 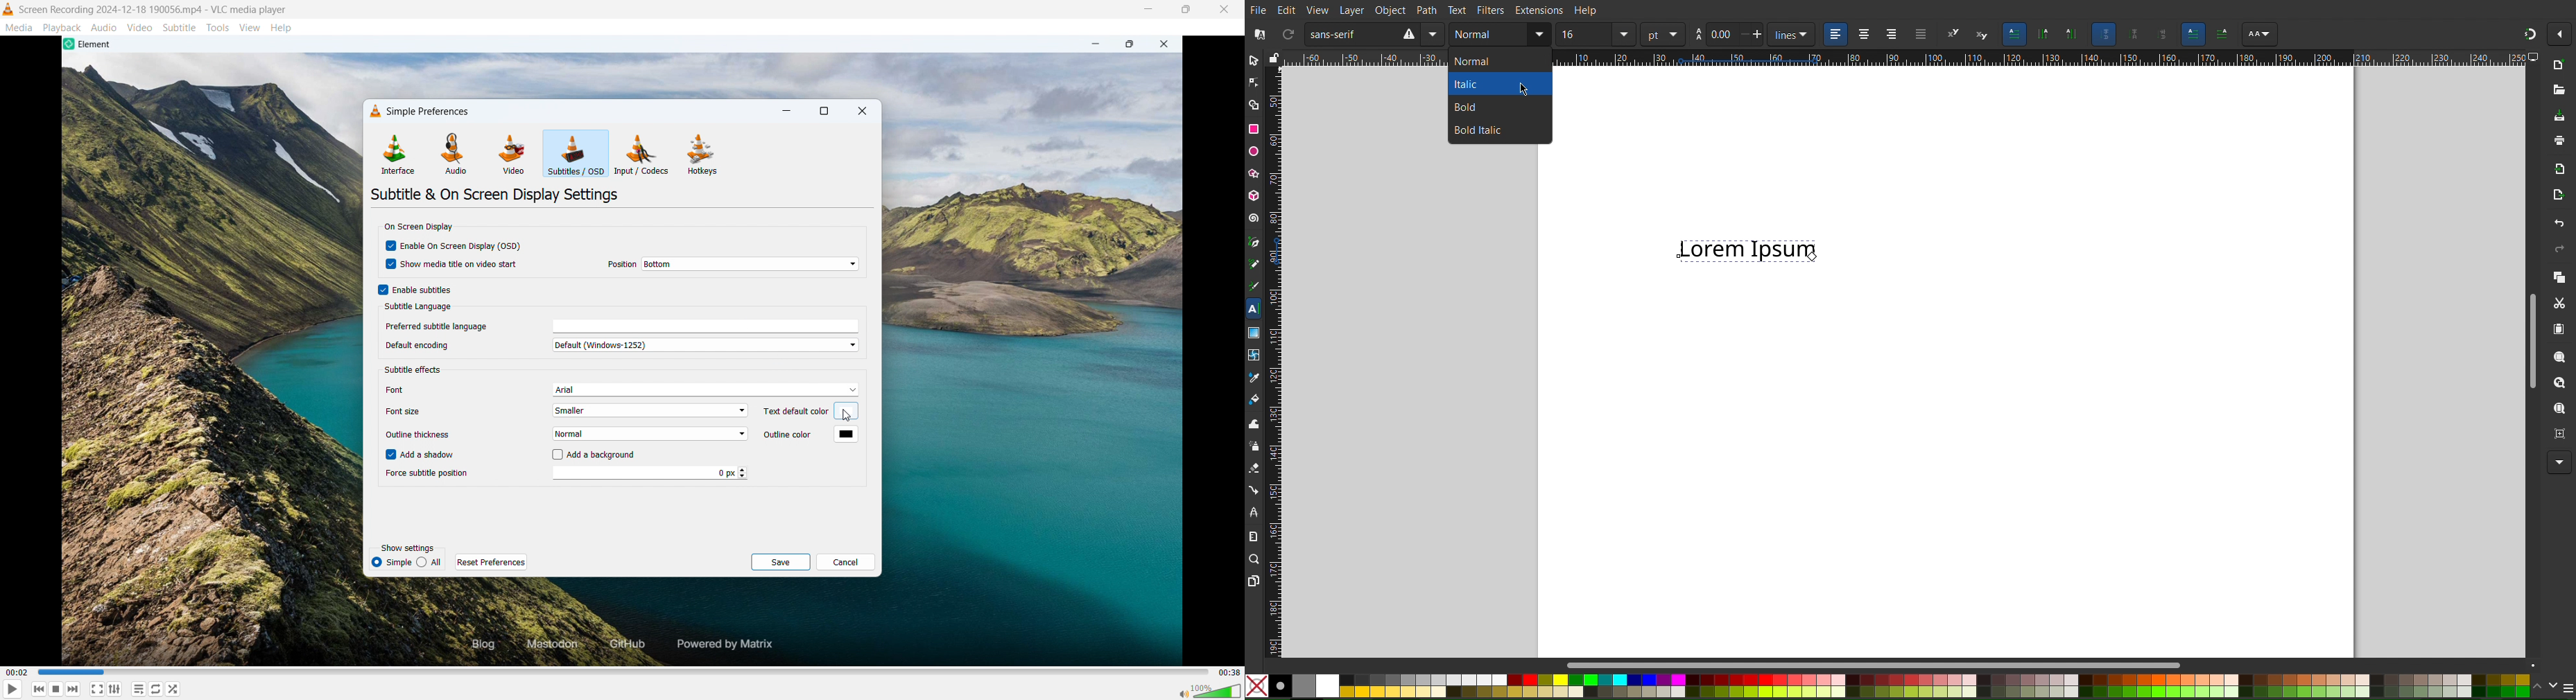 I want to click on Filters, so click(x=1493, y=9).